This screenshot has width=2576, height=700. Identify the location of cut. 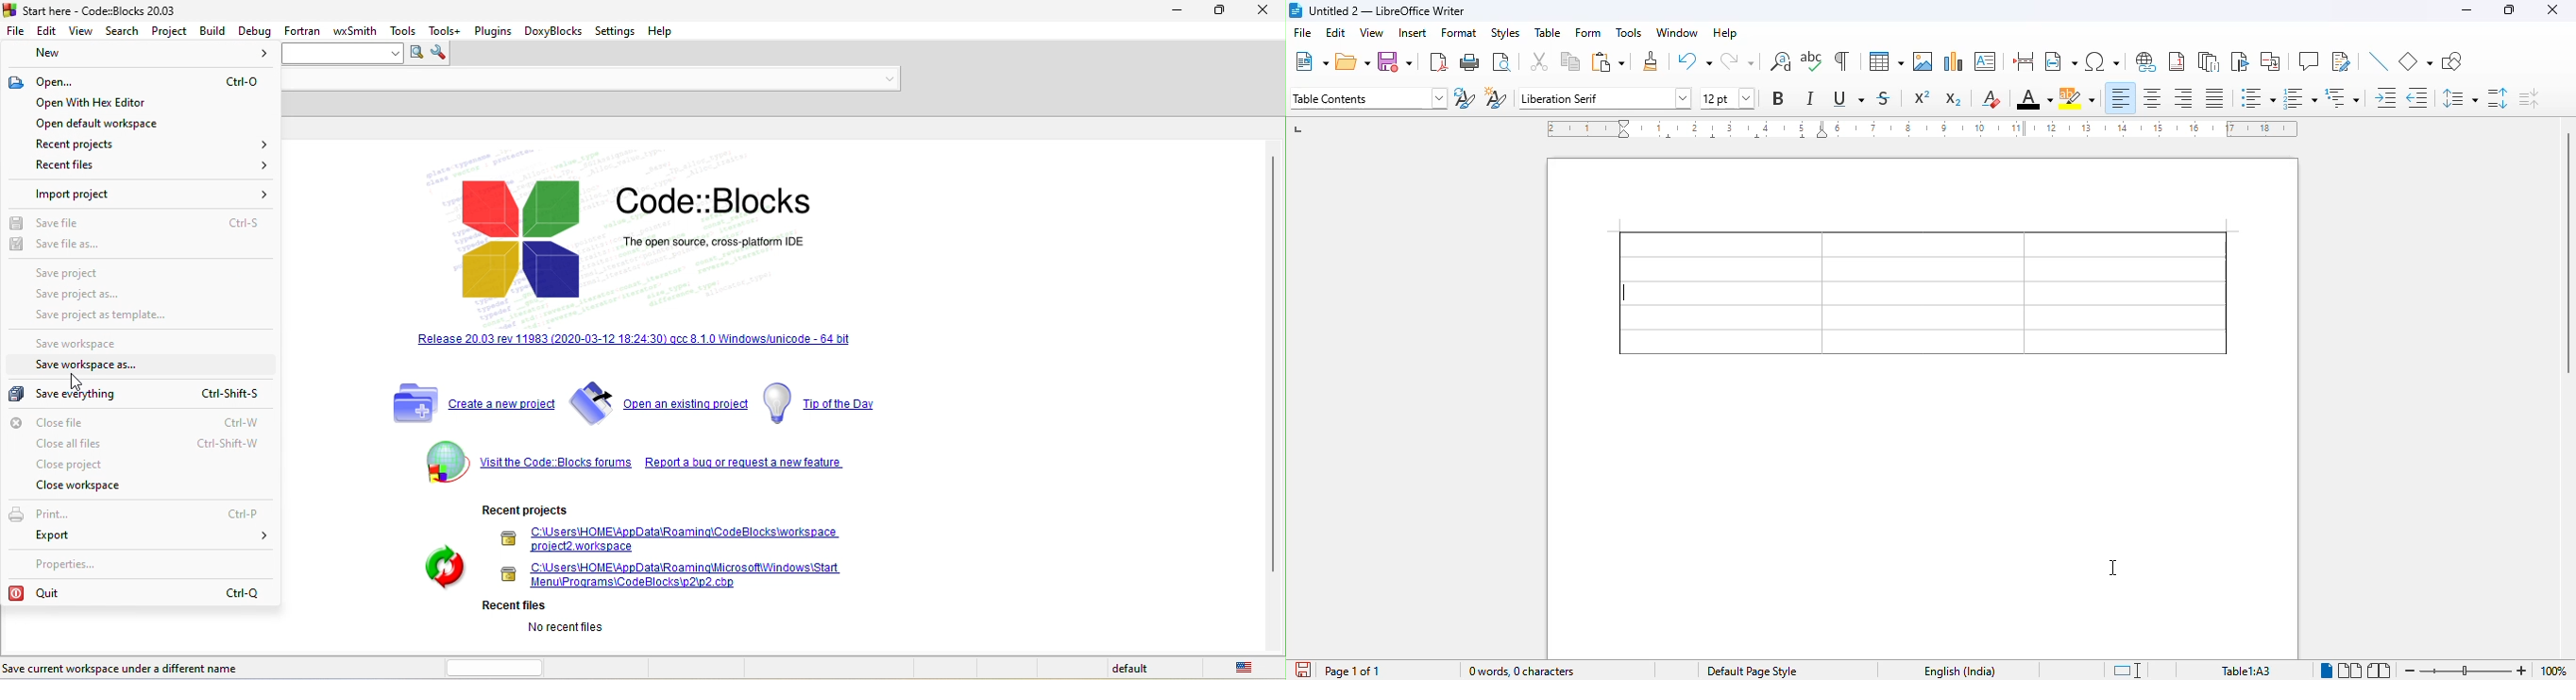
(1540, 61).